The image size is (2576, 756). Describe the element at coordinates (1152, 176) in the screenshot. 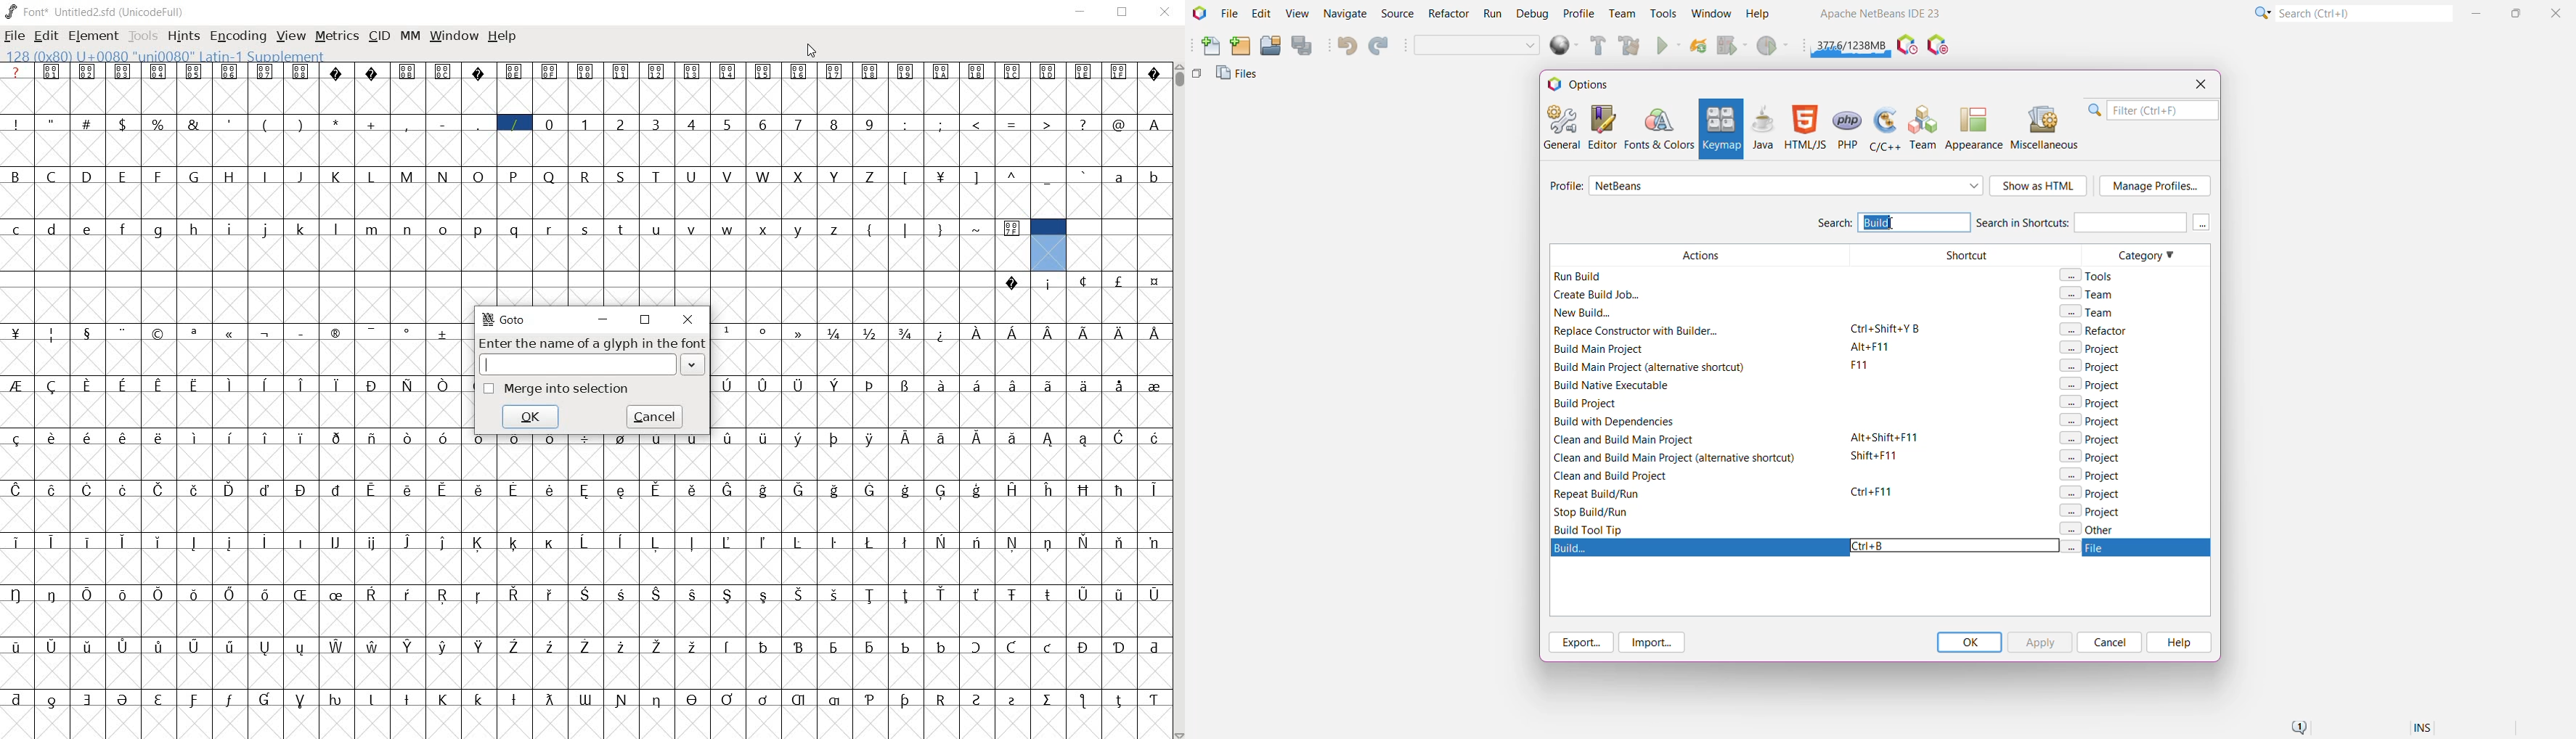

I see `b` at that location.